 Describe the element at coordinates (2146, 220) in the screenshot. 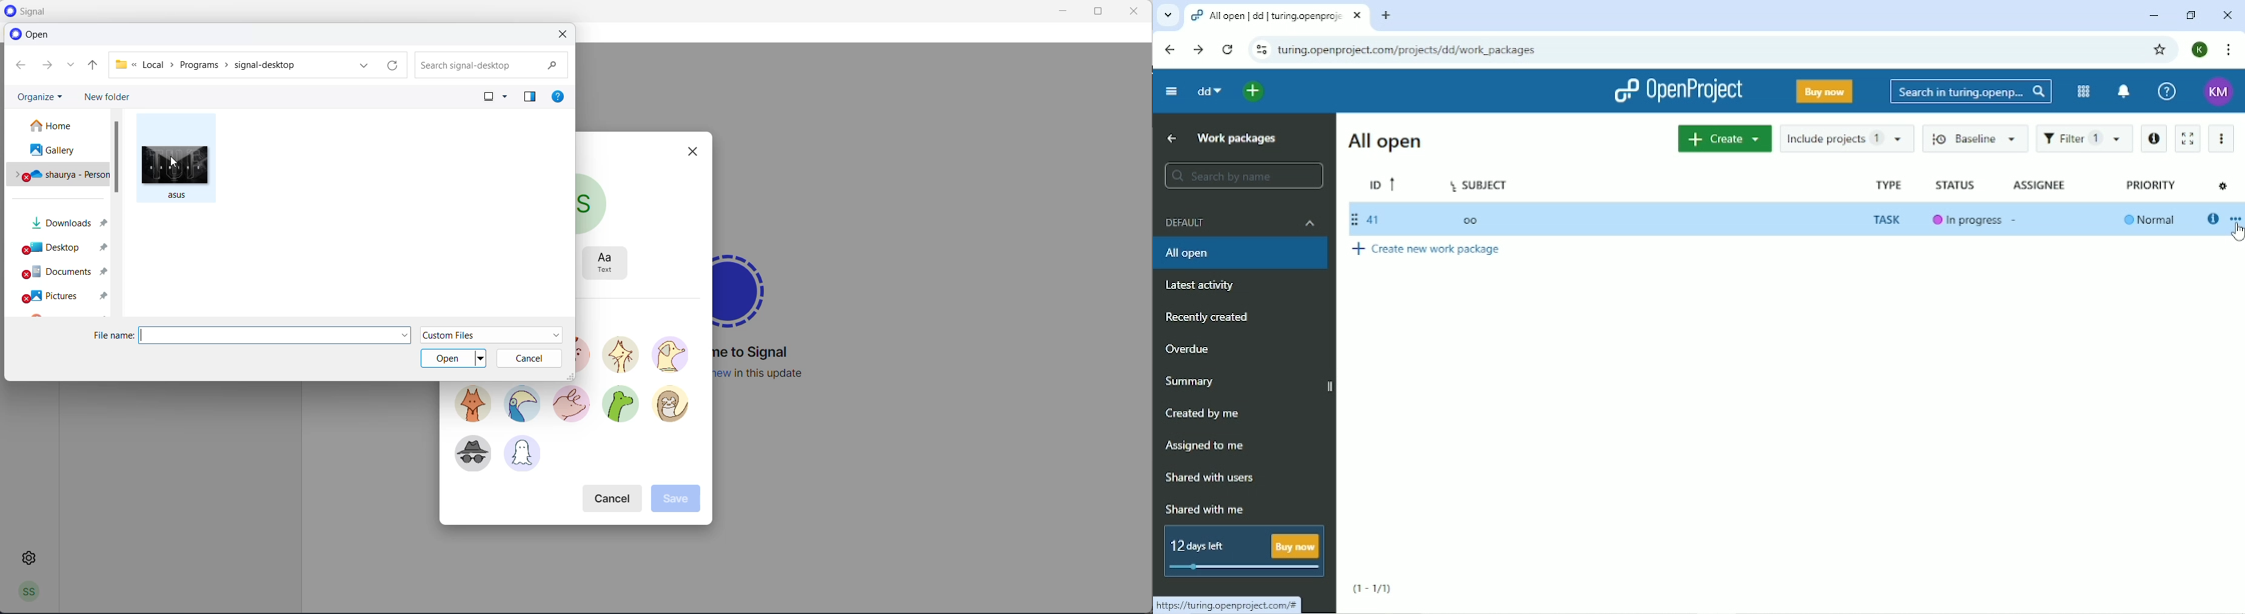

I see `Normal` at that location.